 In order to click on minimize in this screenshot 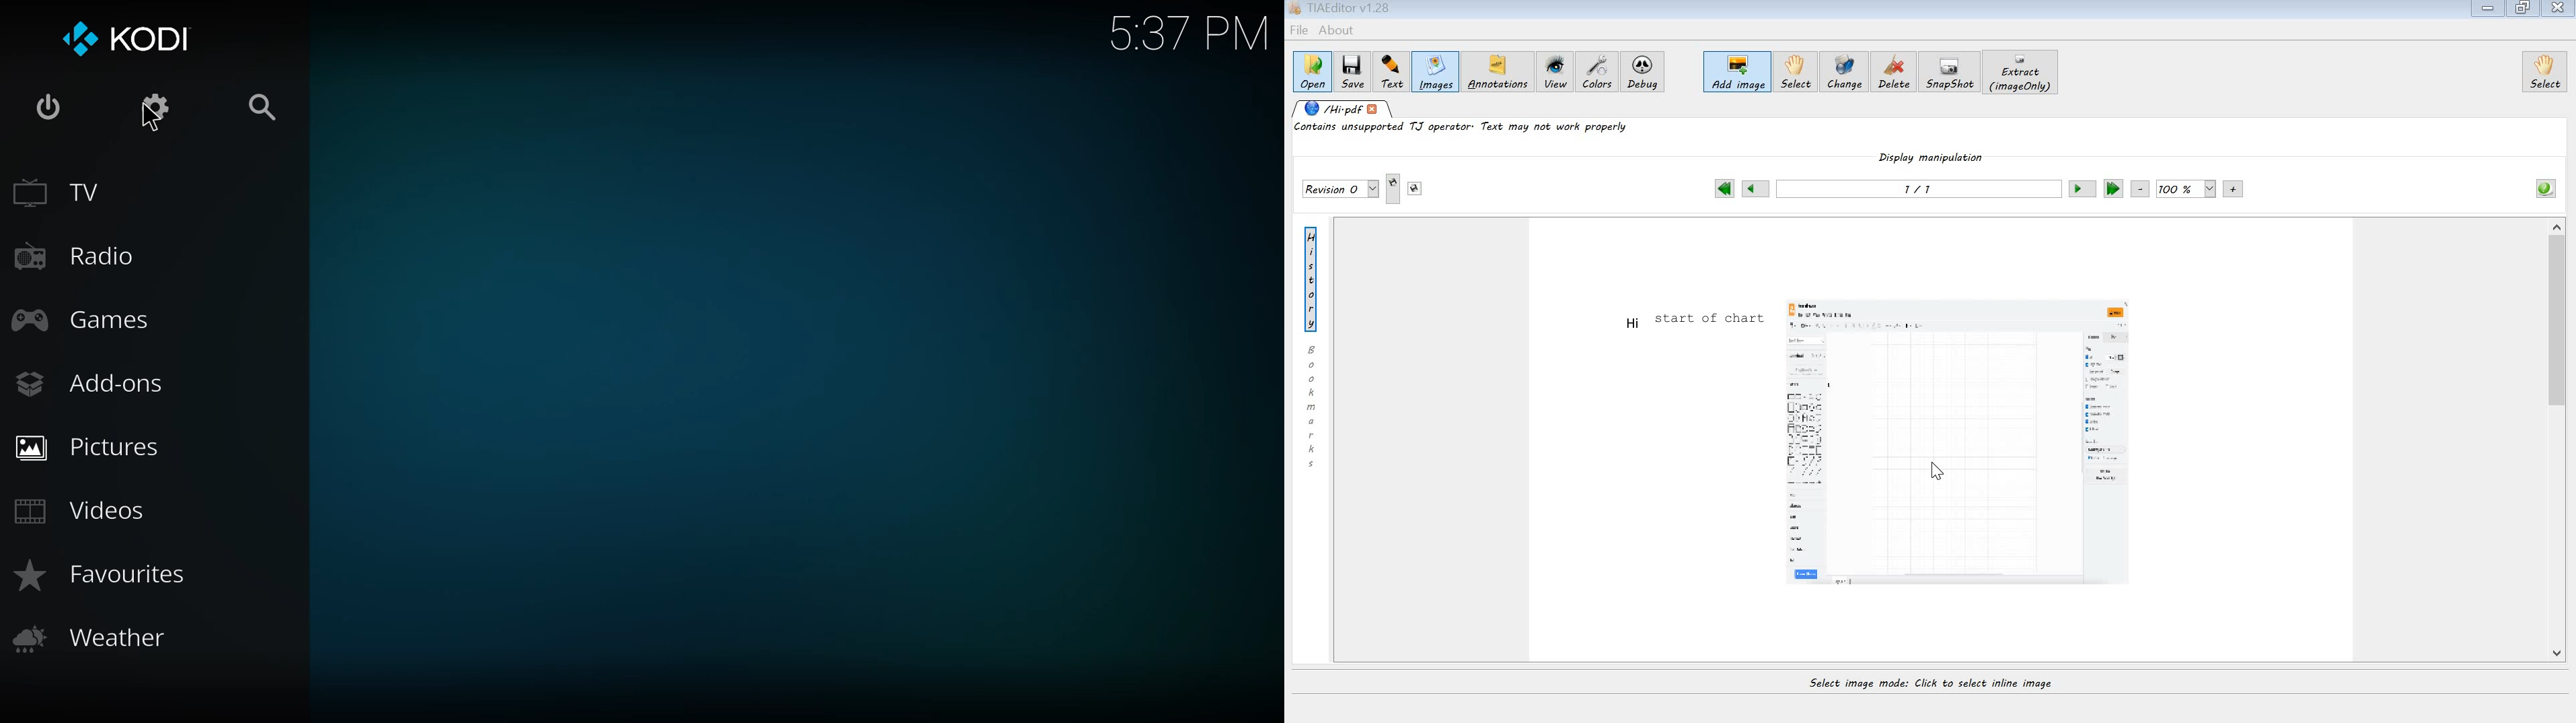, I will do `click(2489, 9)`.